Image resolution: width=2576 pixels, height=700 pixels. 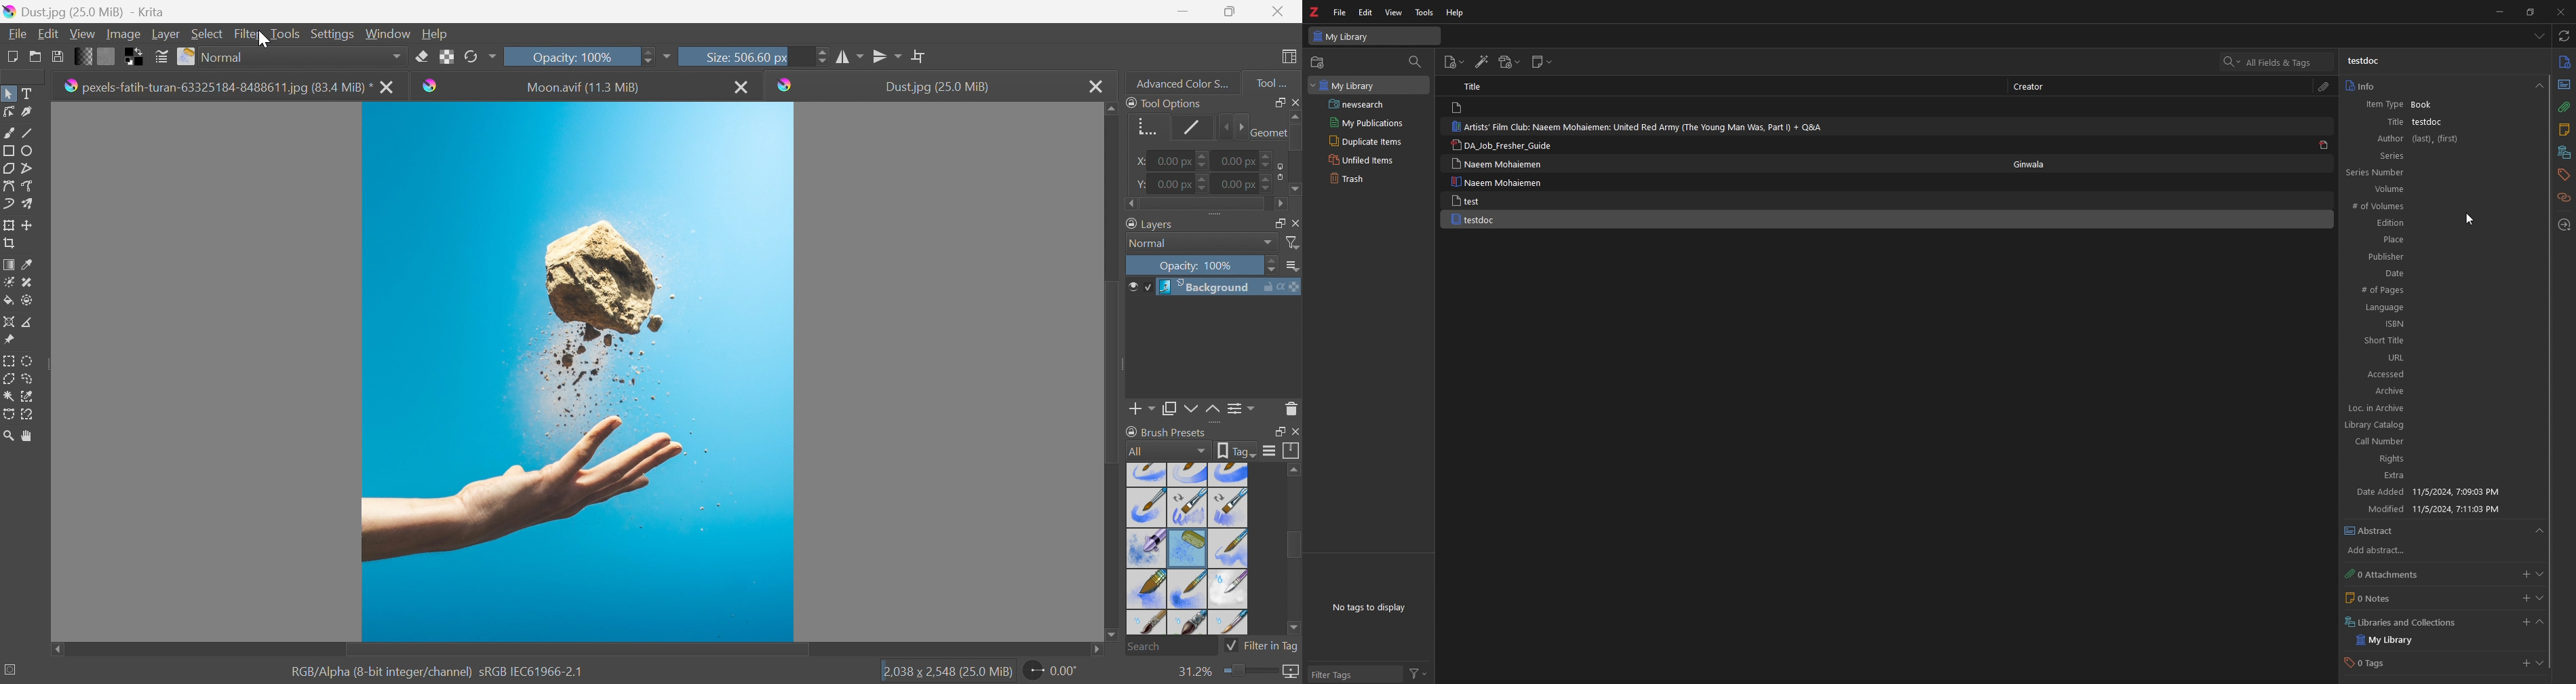 What do you see at coordinates (2382, 104) in the screenshot?
I see `item type` at bounding box center [2382, 104].